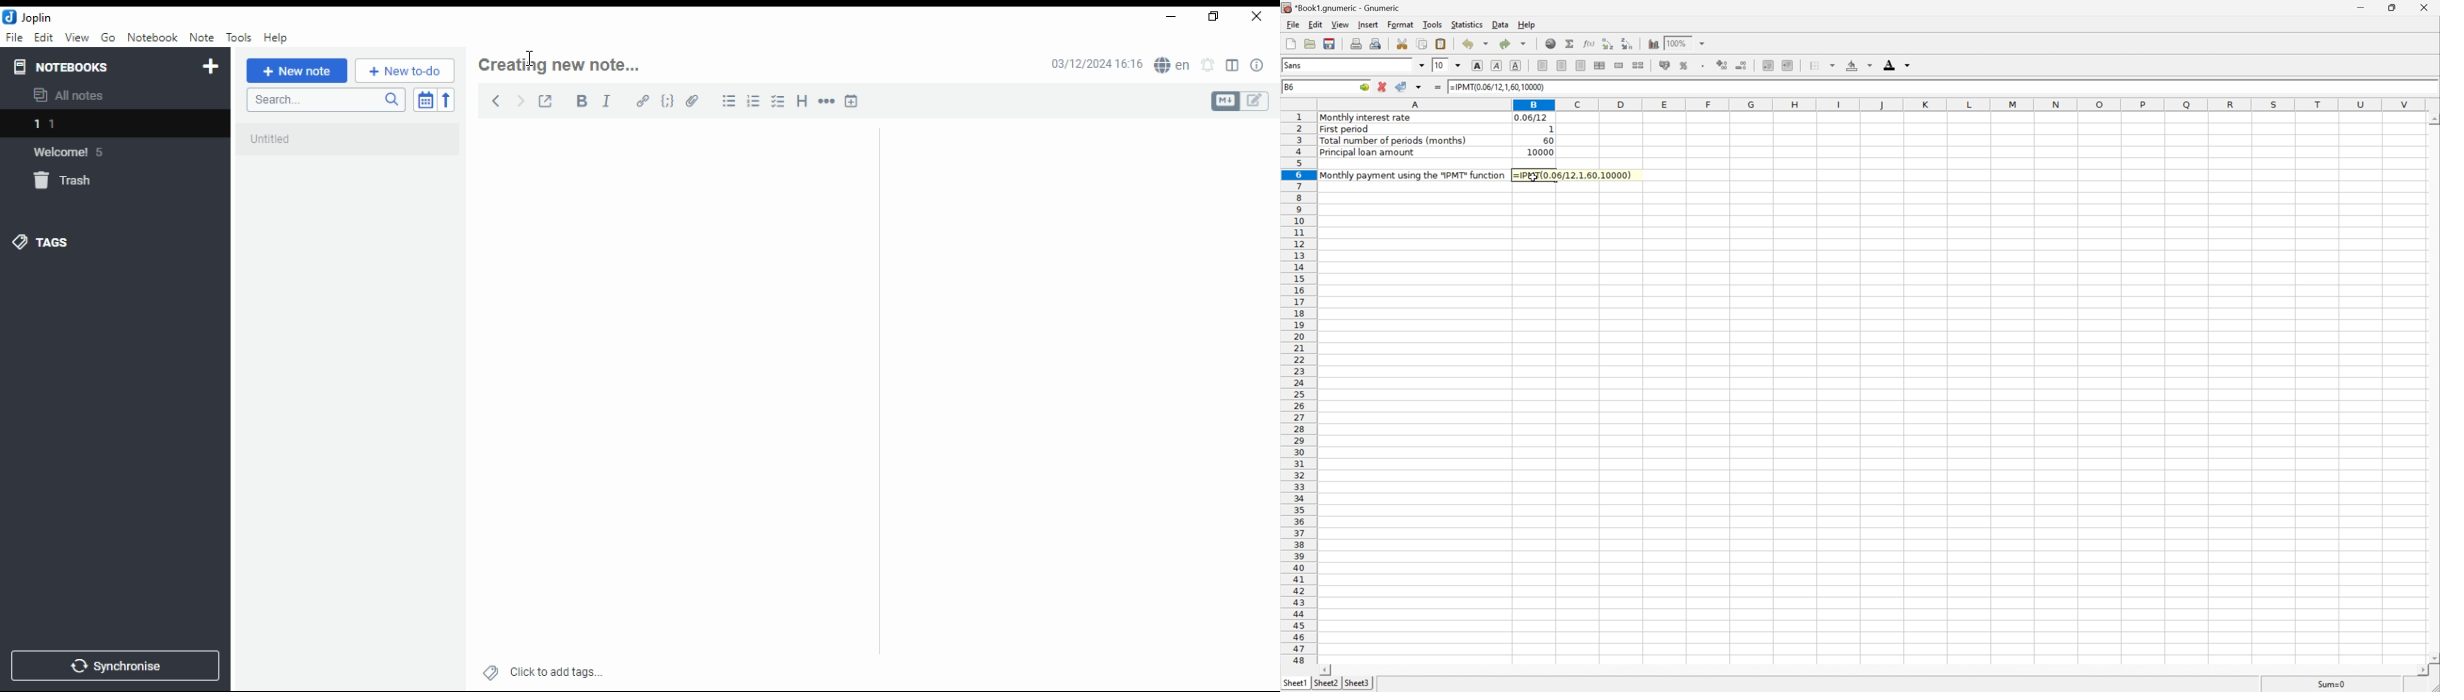 This screenshot has height=700, width=2464. What do you see at coordinates (754, 100) in the screenshot?
I see `number list` at bounding box center [754, 100].